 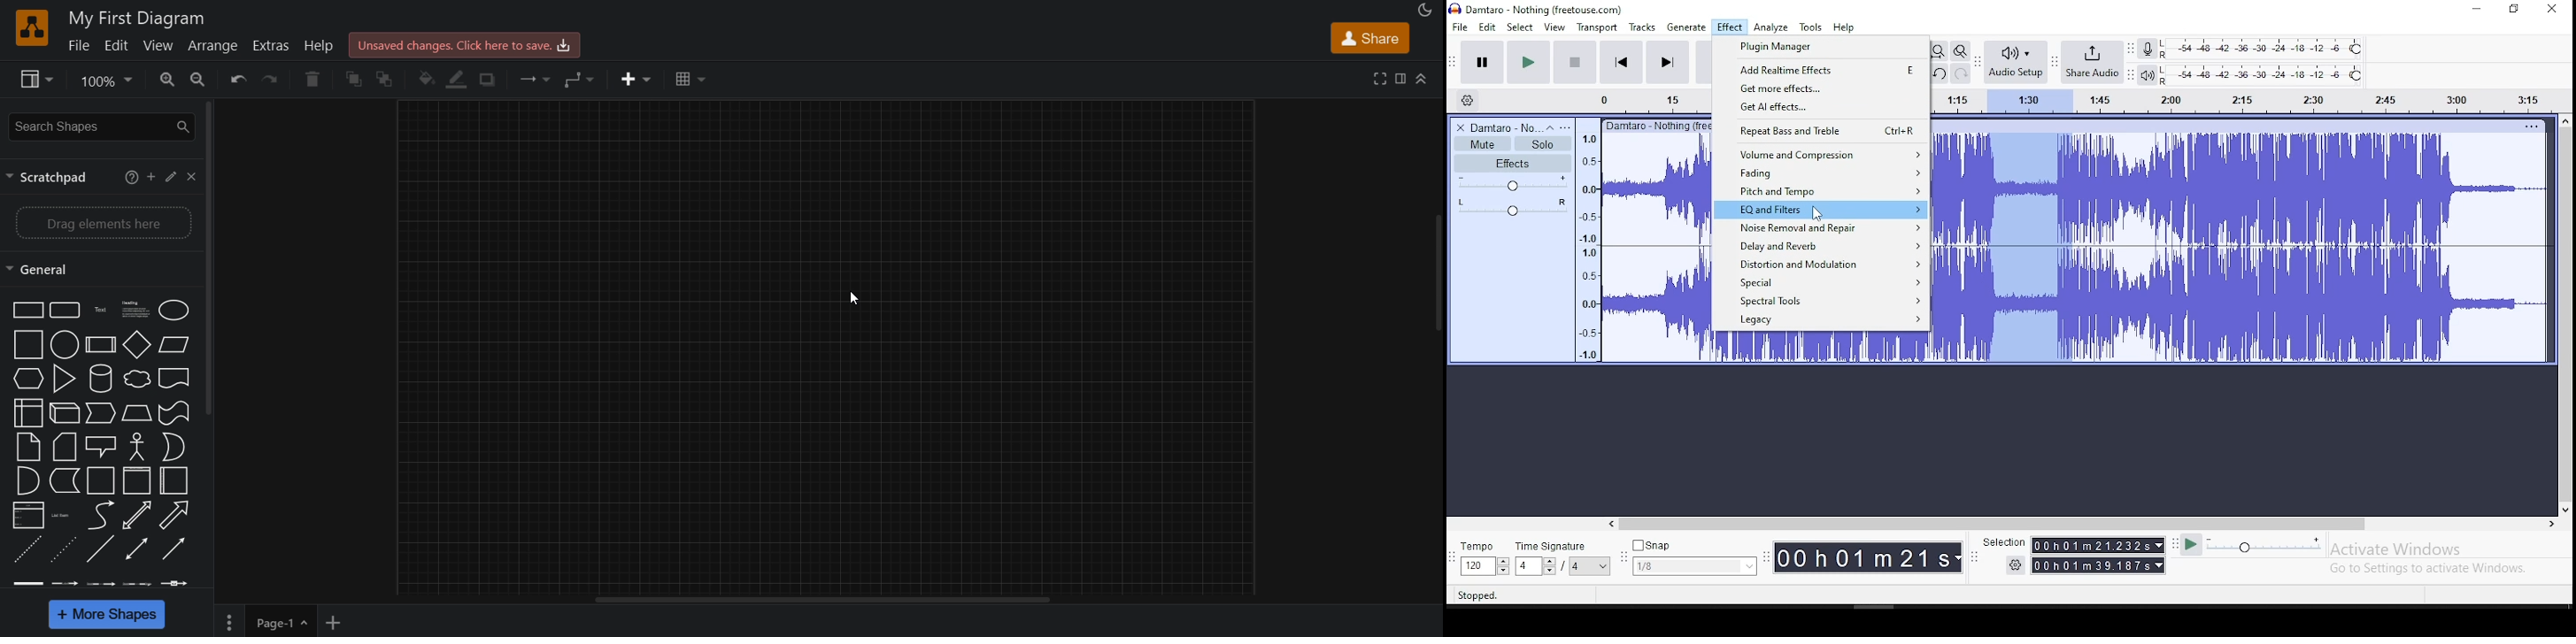 I want to click on to back, so click(x=389, y=78).